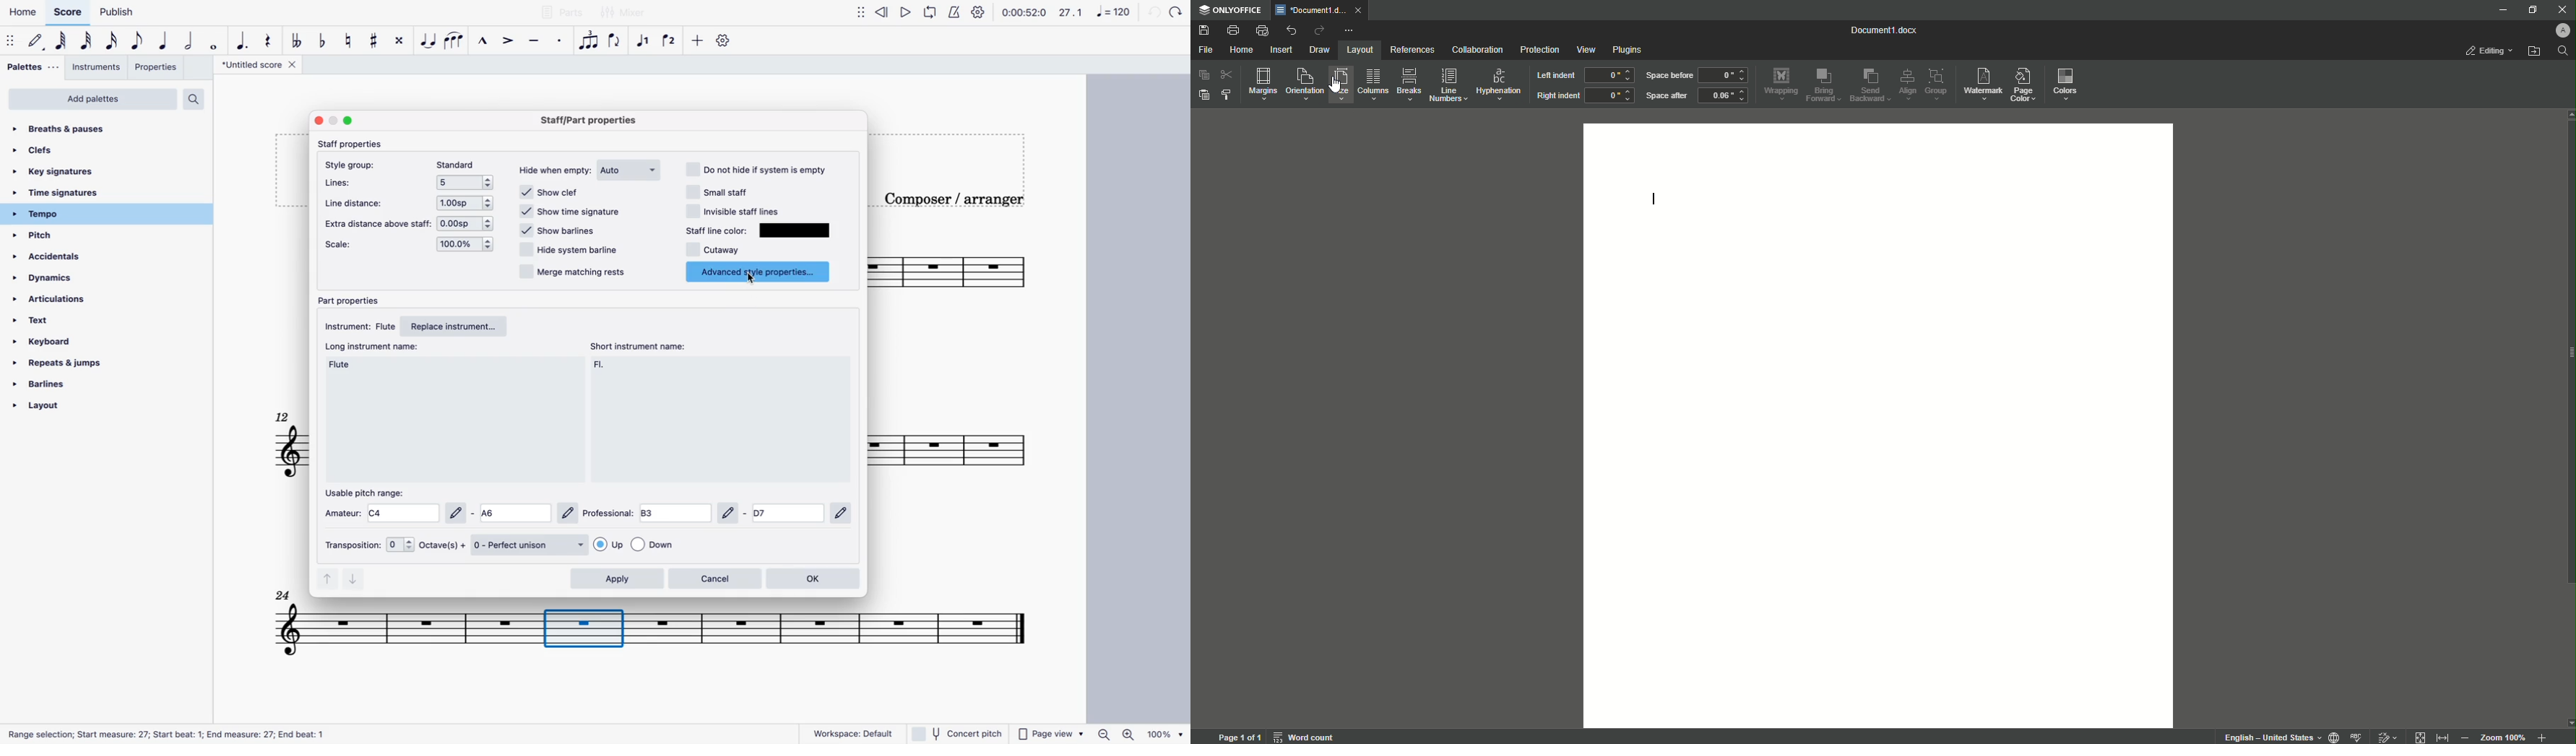 This screenshot has width=2576, height=756. What do you see at coordinates (638, 345) in the screenshot?
I see `short instrument name` at bounding box center [638, 345].